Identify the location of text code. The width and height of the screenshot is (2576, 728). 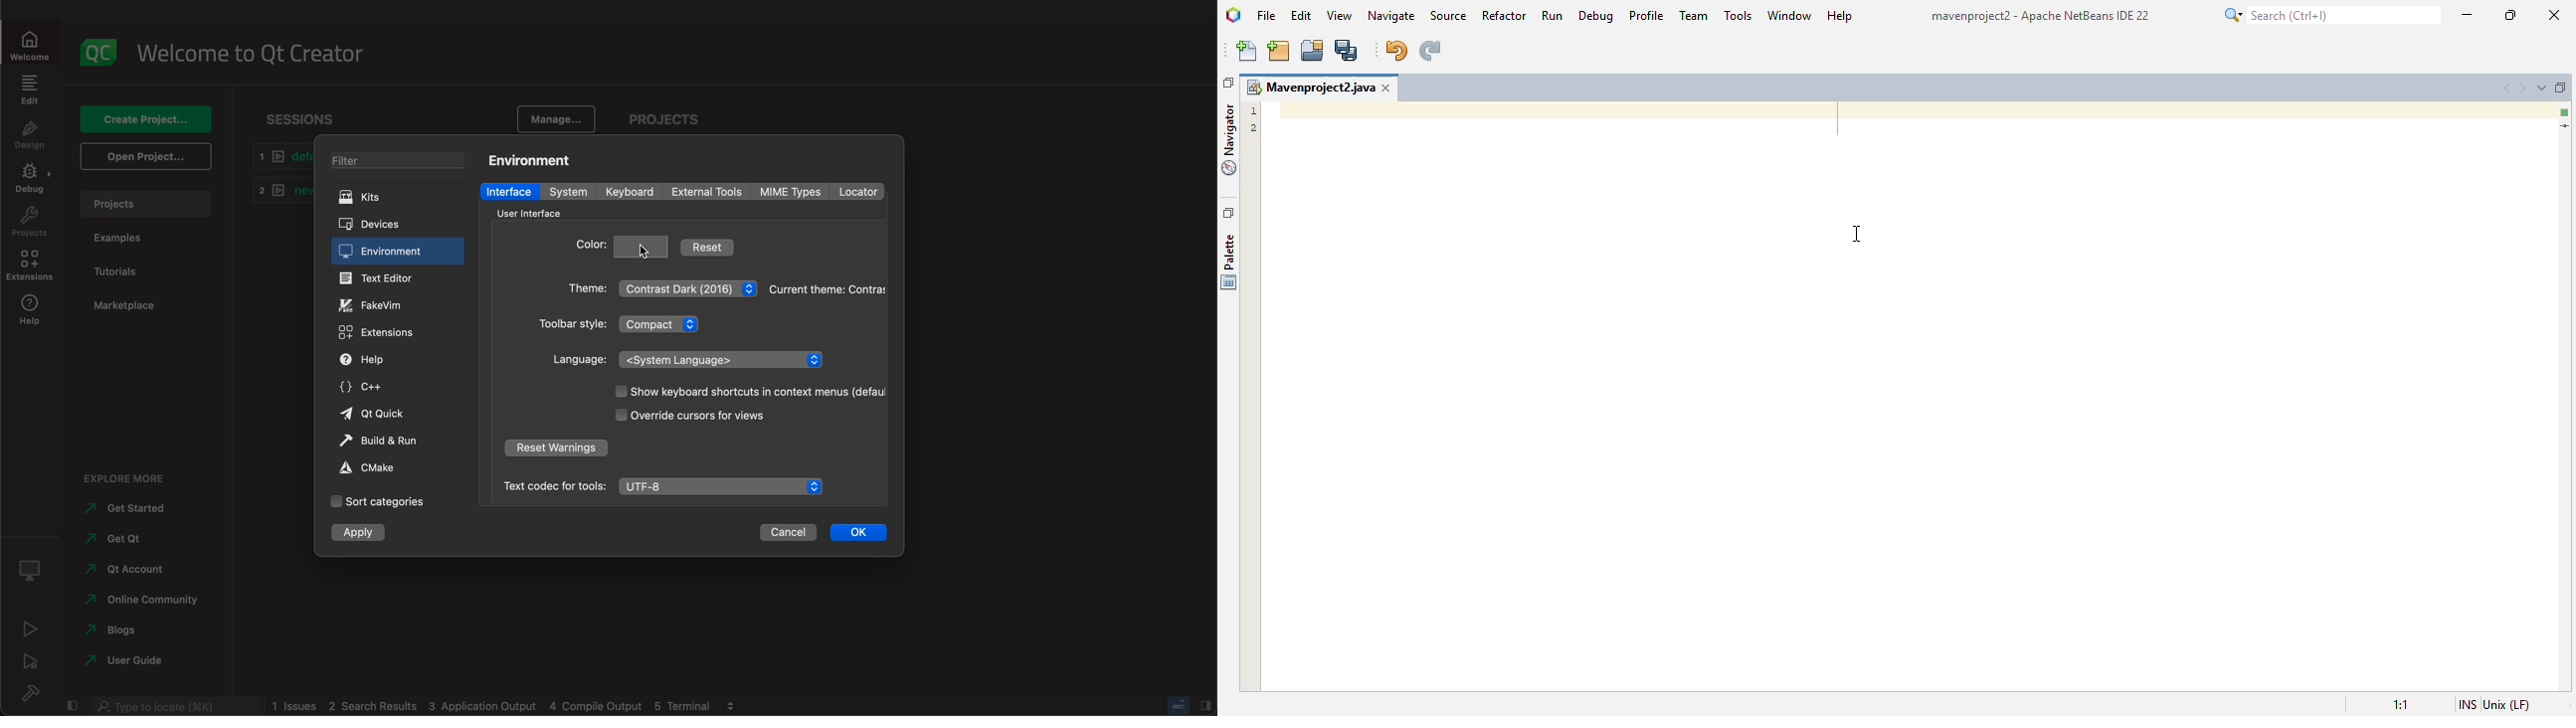
(554, 486).